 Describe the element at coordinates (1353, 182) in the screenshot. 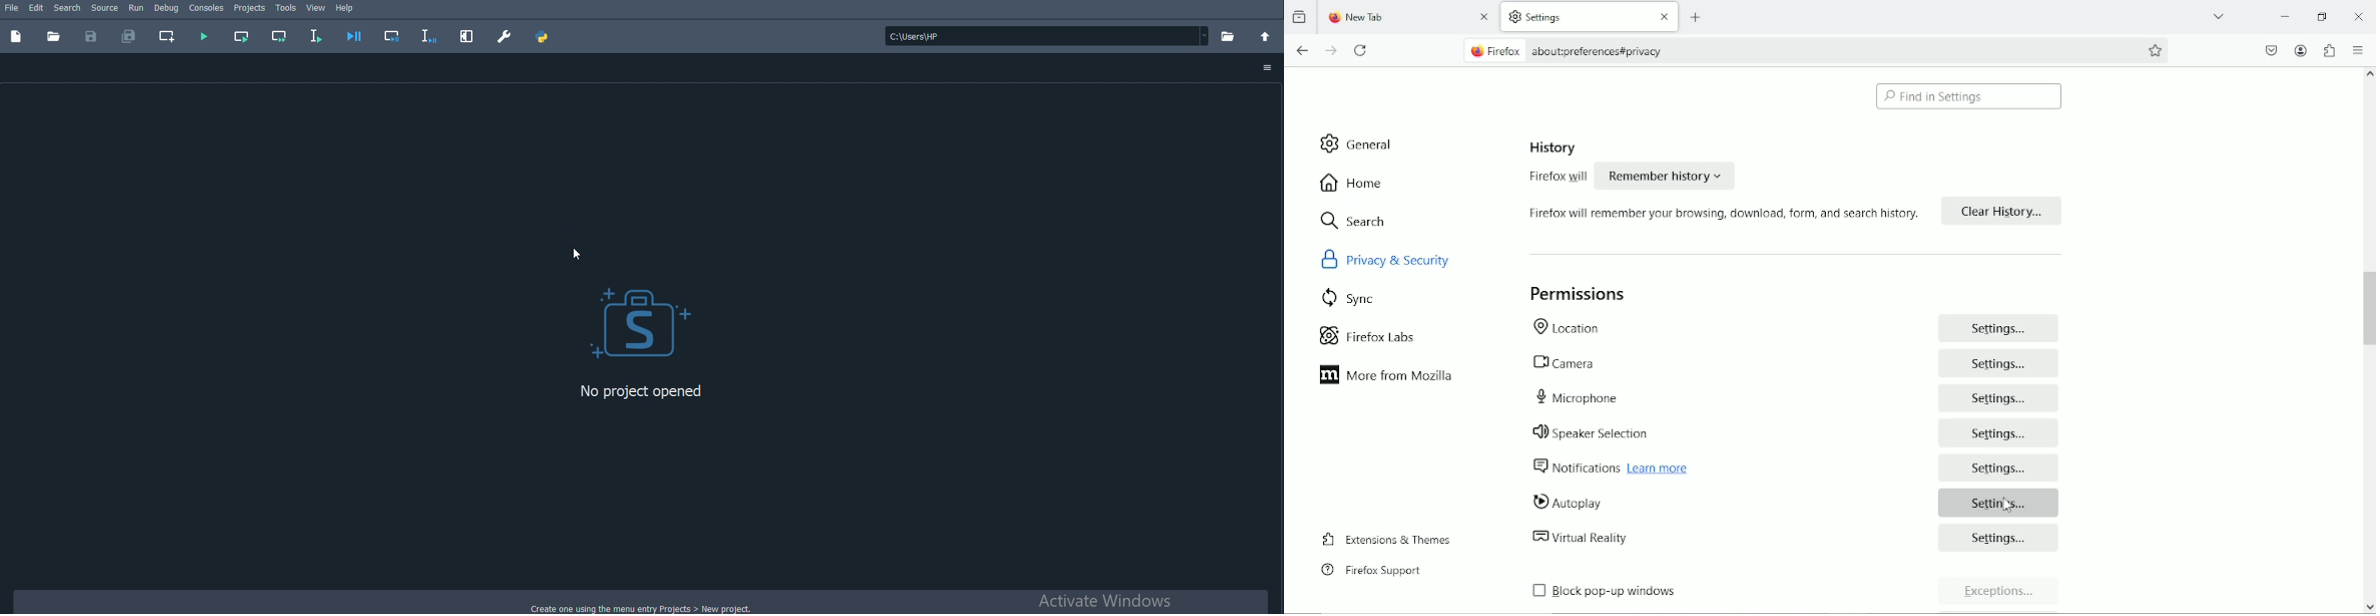

I see `home` at that location.